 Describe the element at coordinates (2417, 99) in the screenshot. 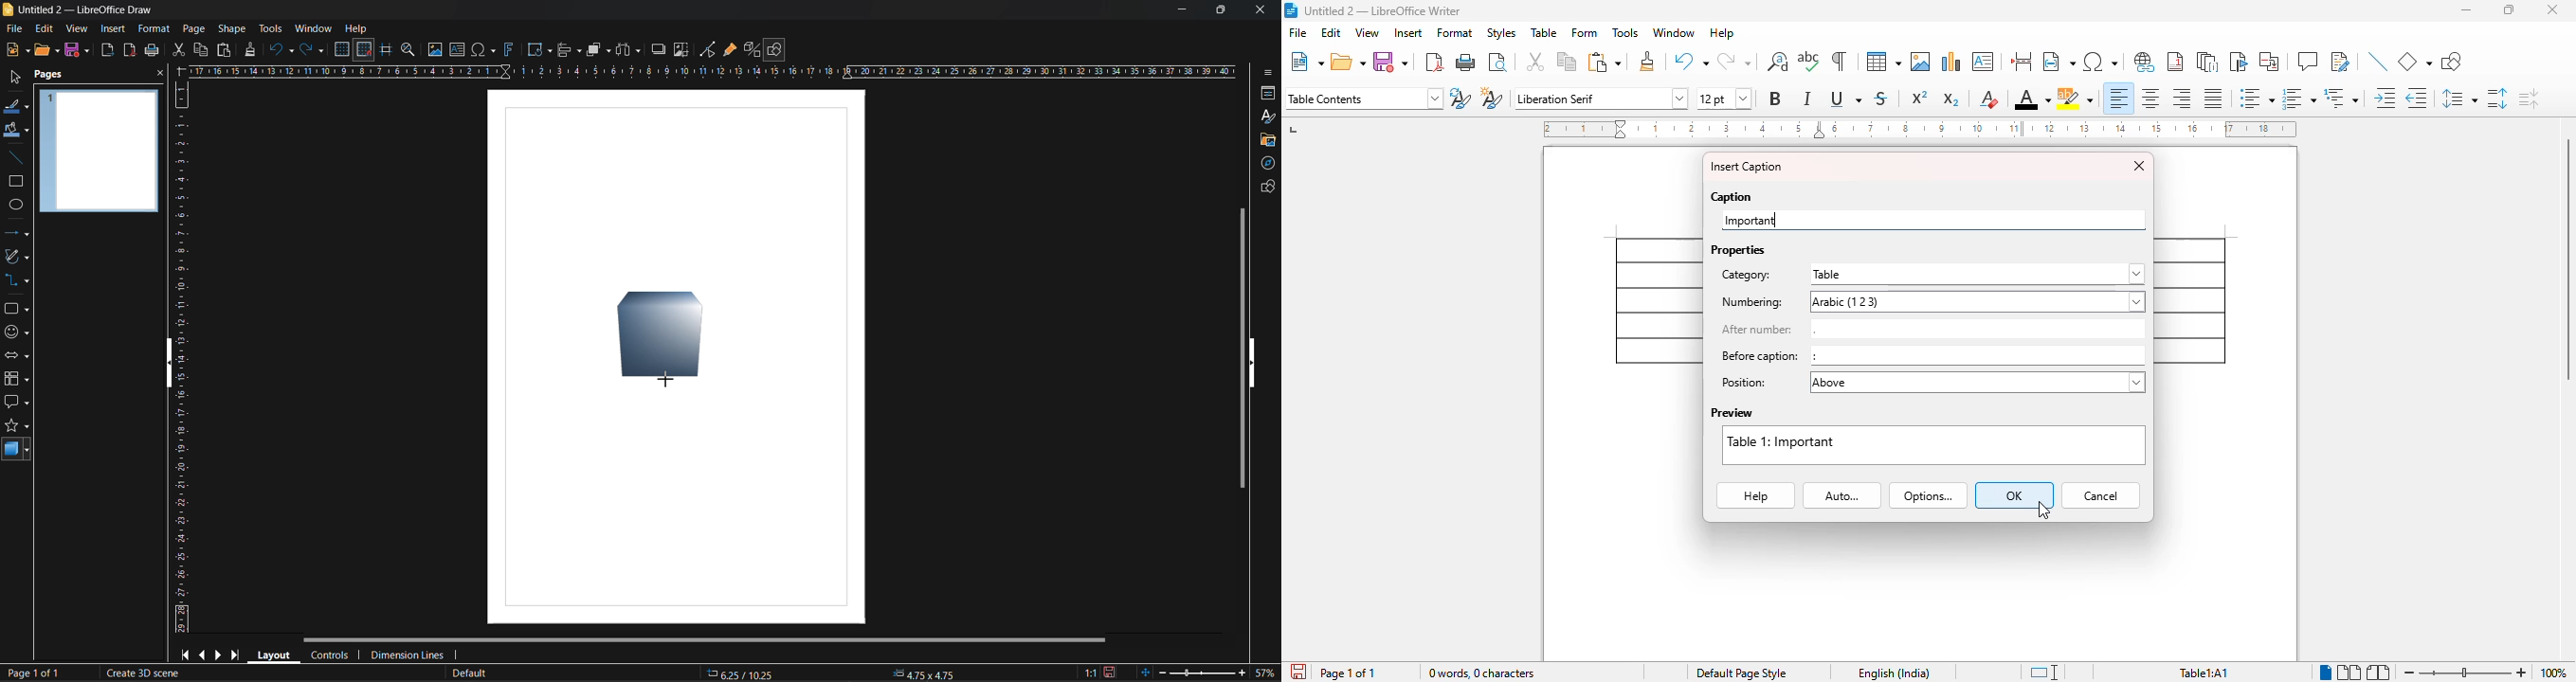

I see `decrease indent` at that location.